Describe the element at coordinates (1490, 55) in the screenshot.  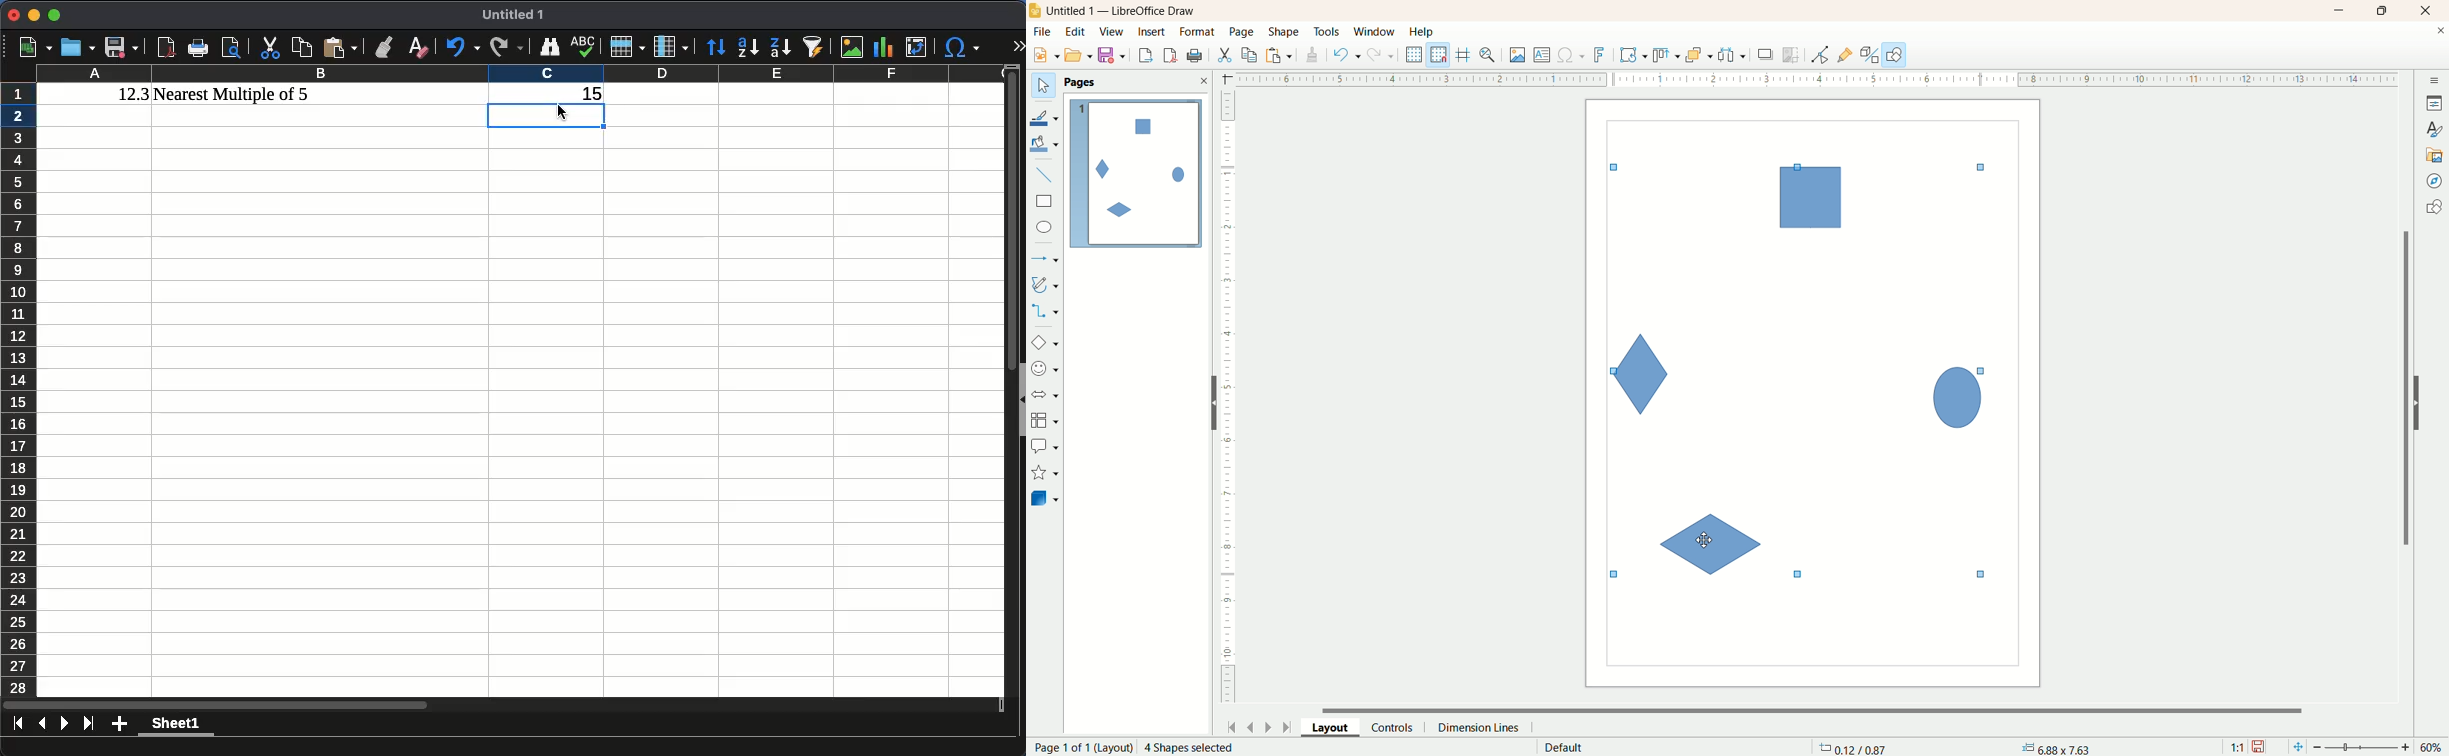
I see `zo` at that location.